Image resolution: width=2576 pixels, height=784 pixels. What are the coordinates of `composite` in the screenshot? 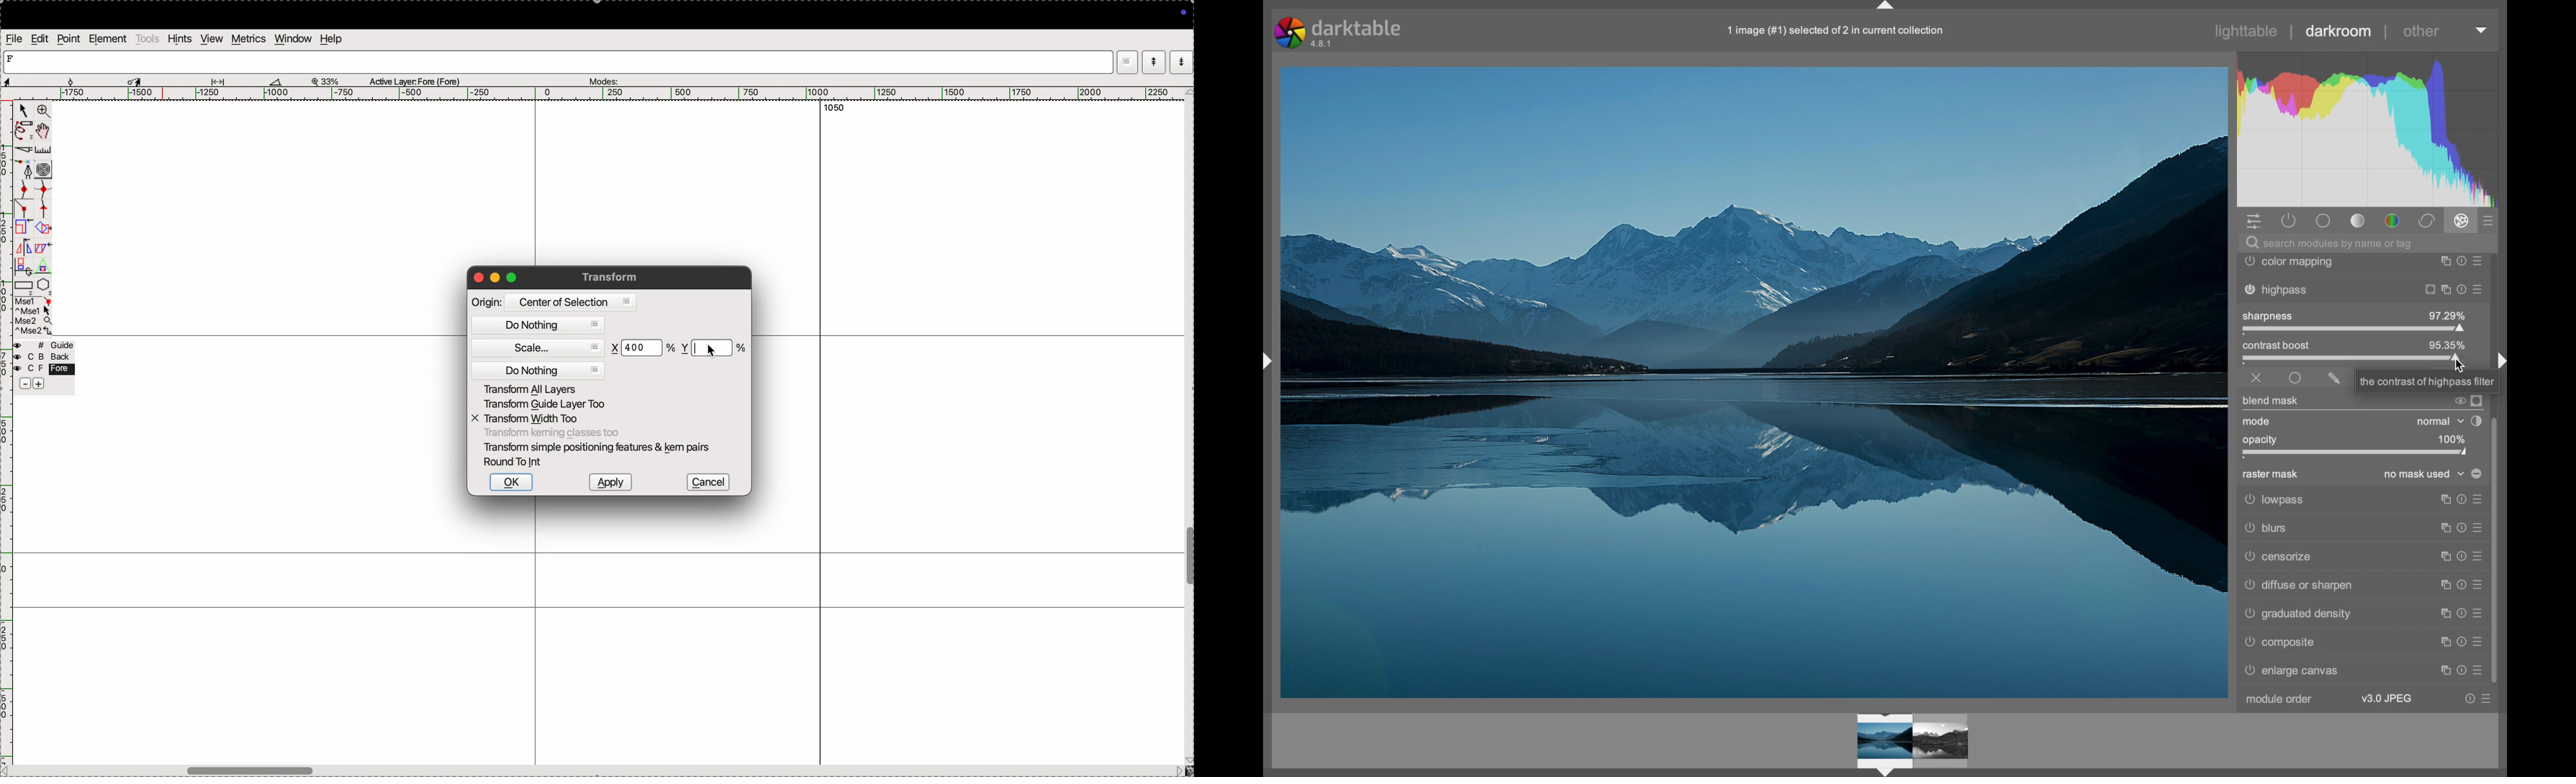 It's located at (2279, 642).